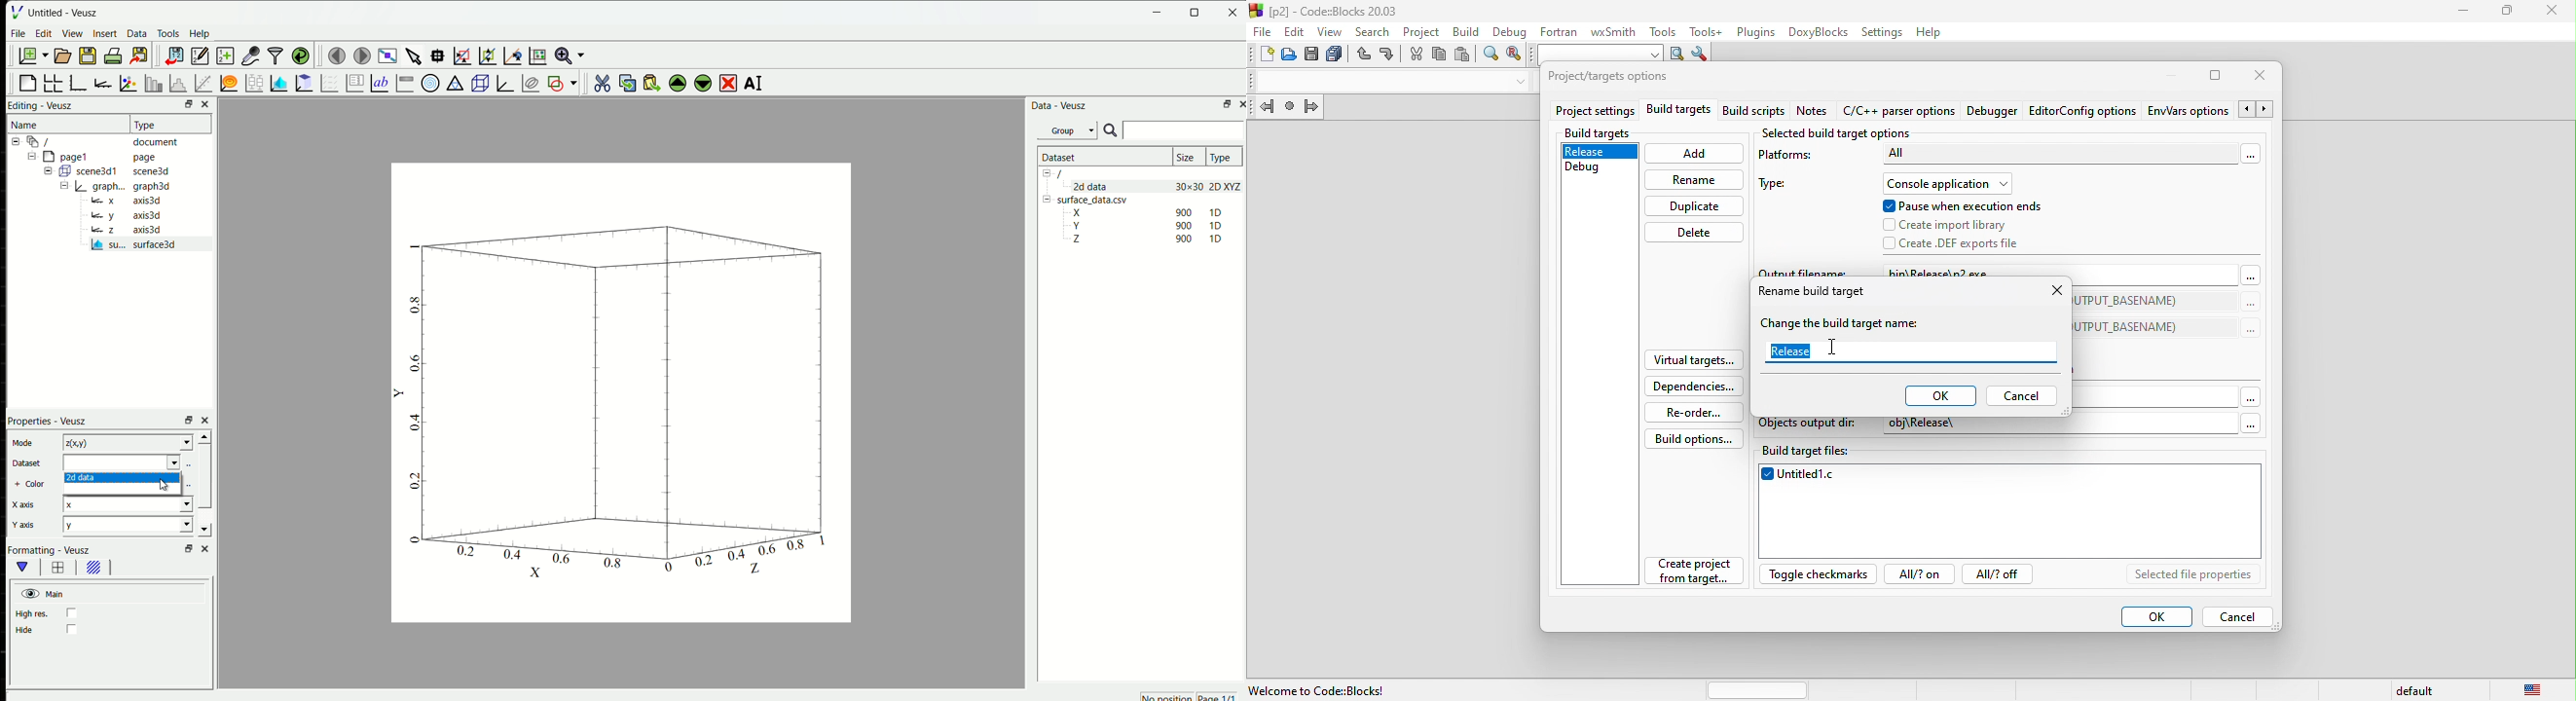  What do you see at coordinates (43, 595) in the screenshot?
I see `Main` at bounding box center [43, 595].